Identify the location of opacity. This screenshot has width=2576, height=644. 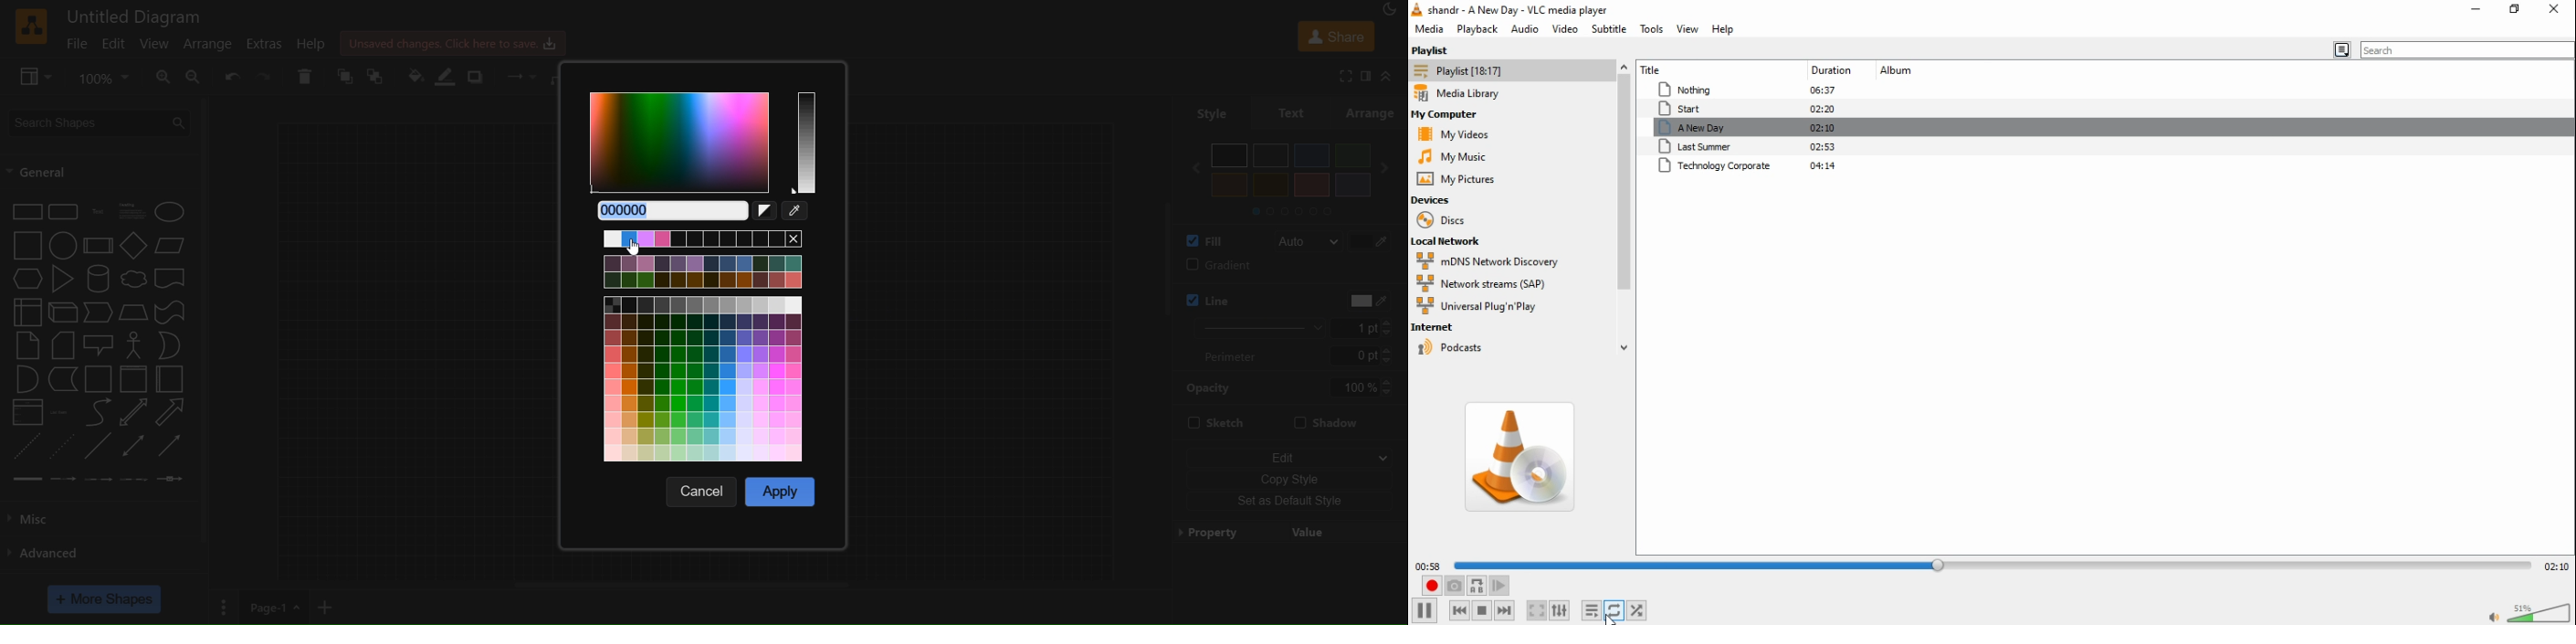
(1210, 387).